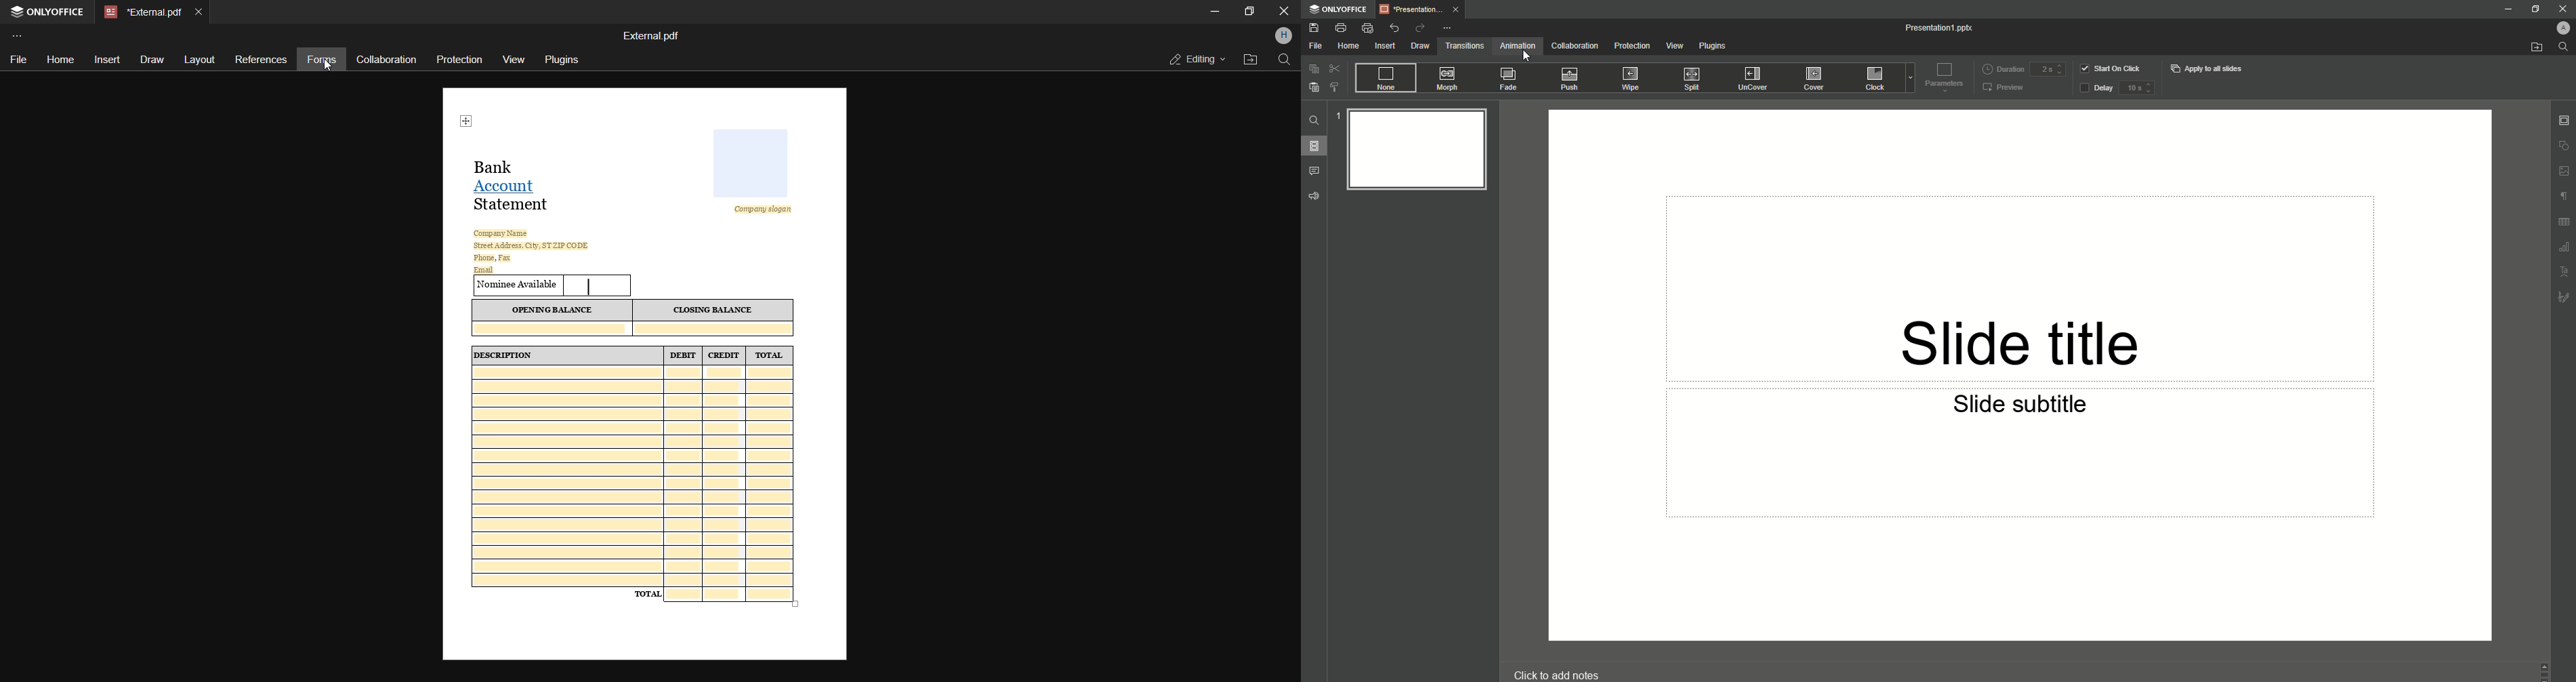 The image size is (2576, 700). Describe the element at coordinates (645, 373) in the screenshot. I see `current open form` at that location.